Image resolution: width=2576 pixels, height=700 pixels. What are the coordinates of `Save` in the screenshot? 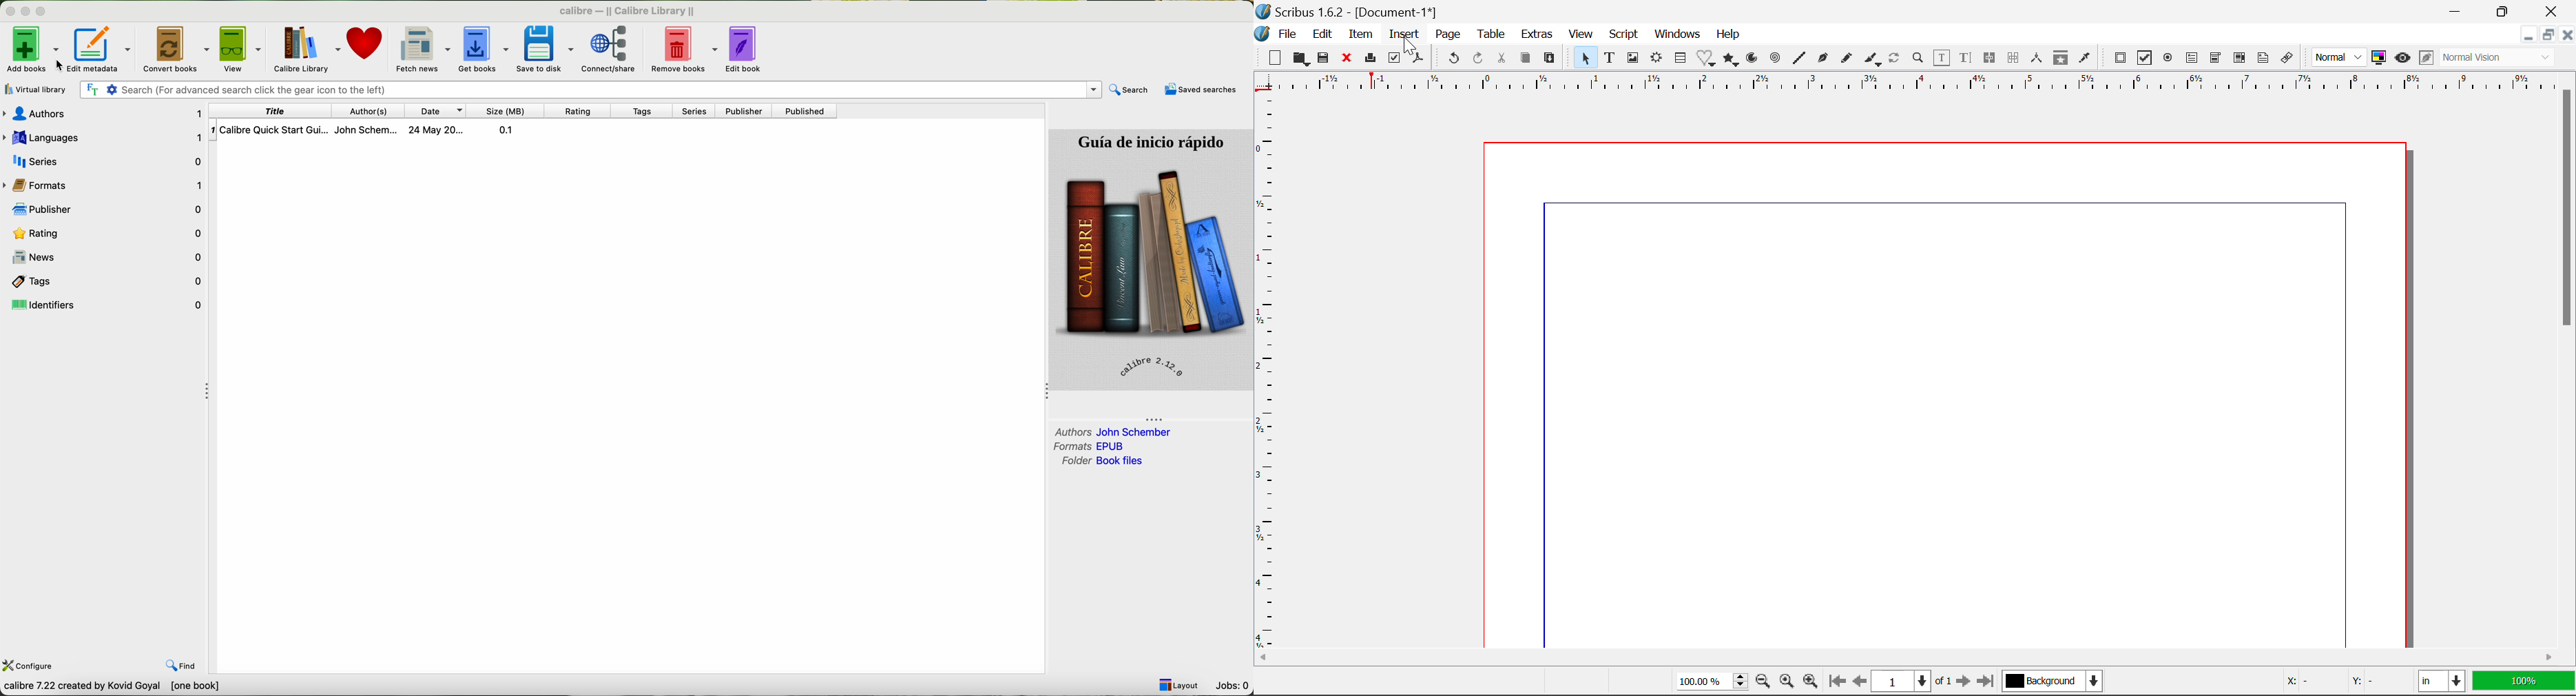 It's located at (1327, 60).